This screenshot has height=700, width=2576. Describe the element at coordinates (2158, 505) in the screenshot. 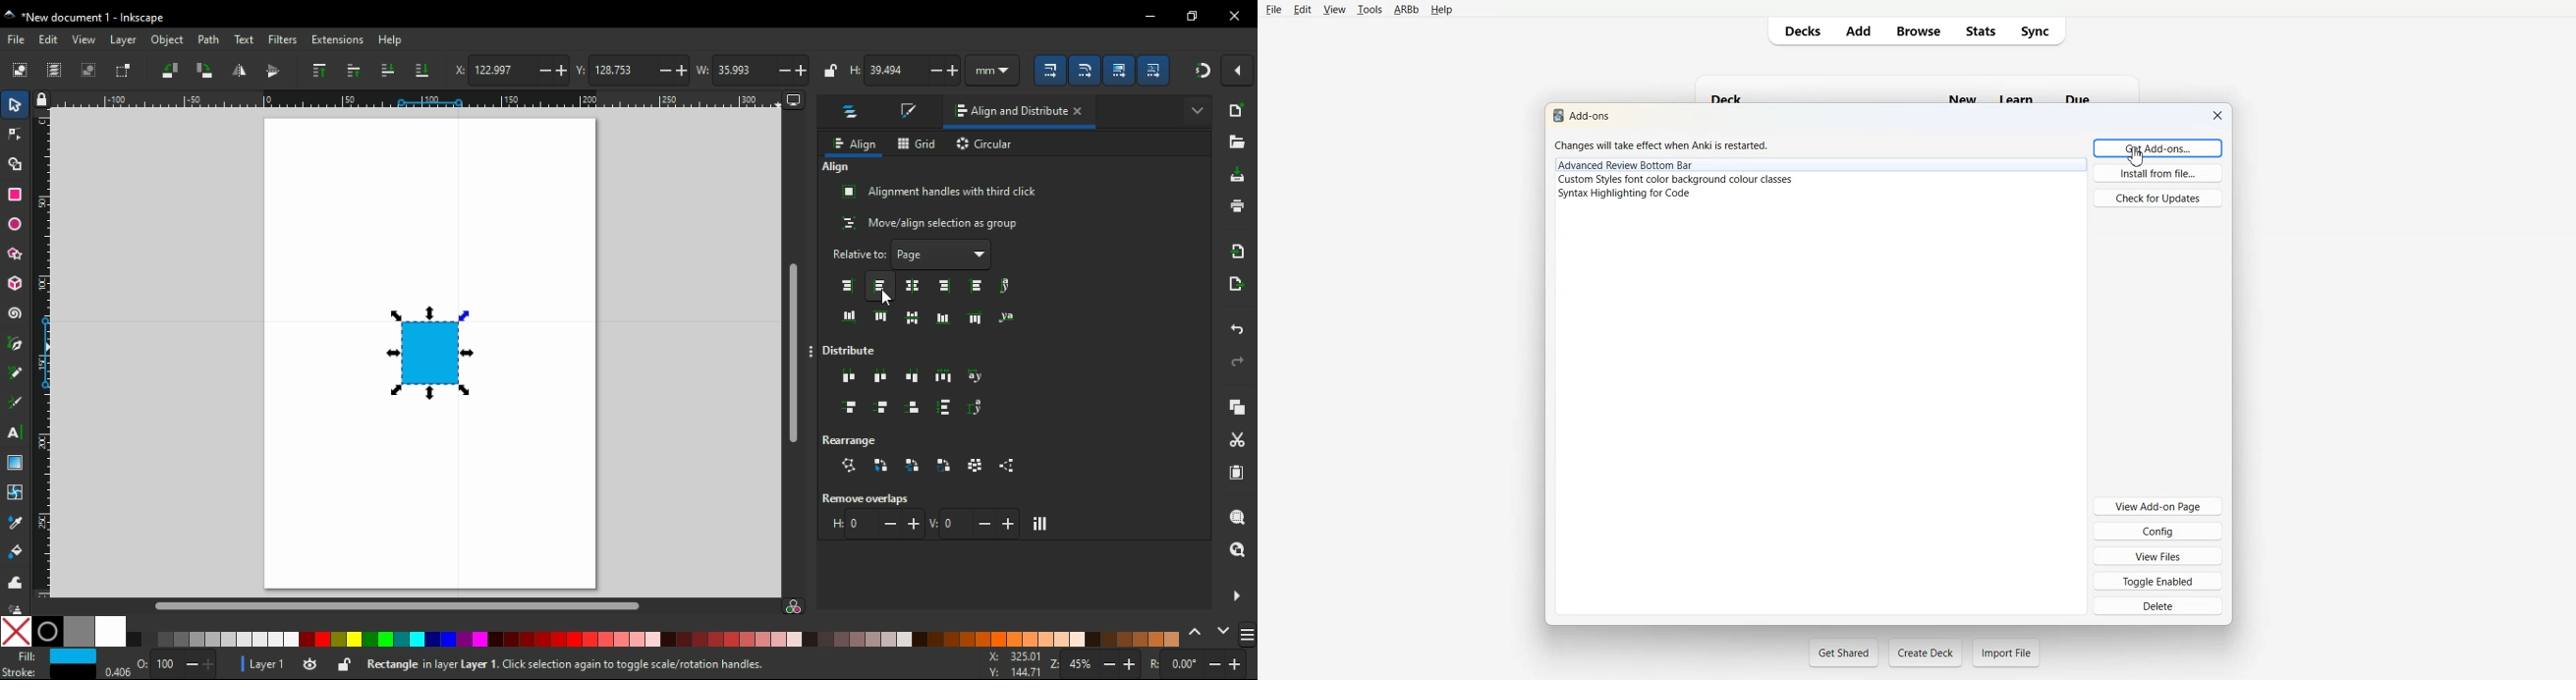

I see `View Add-on Page` at that location.